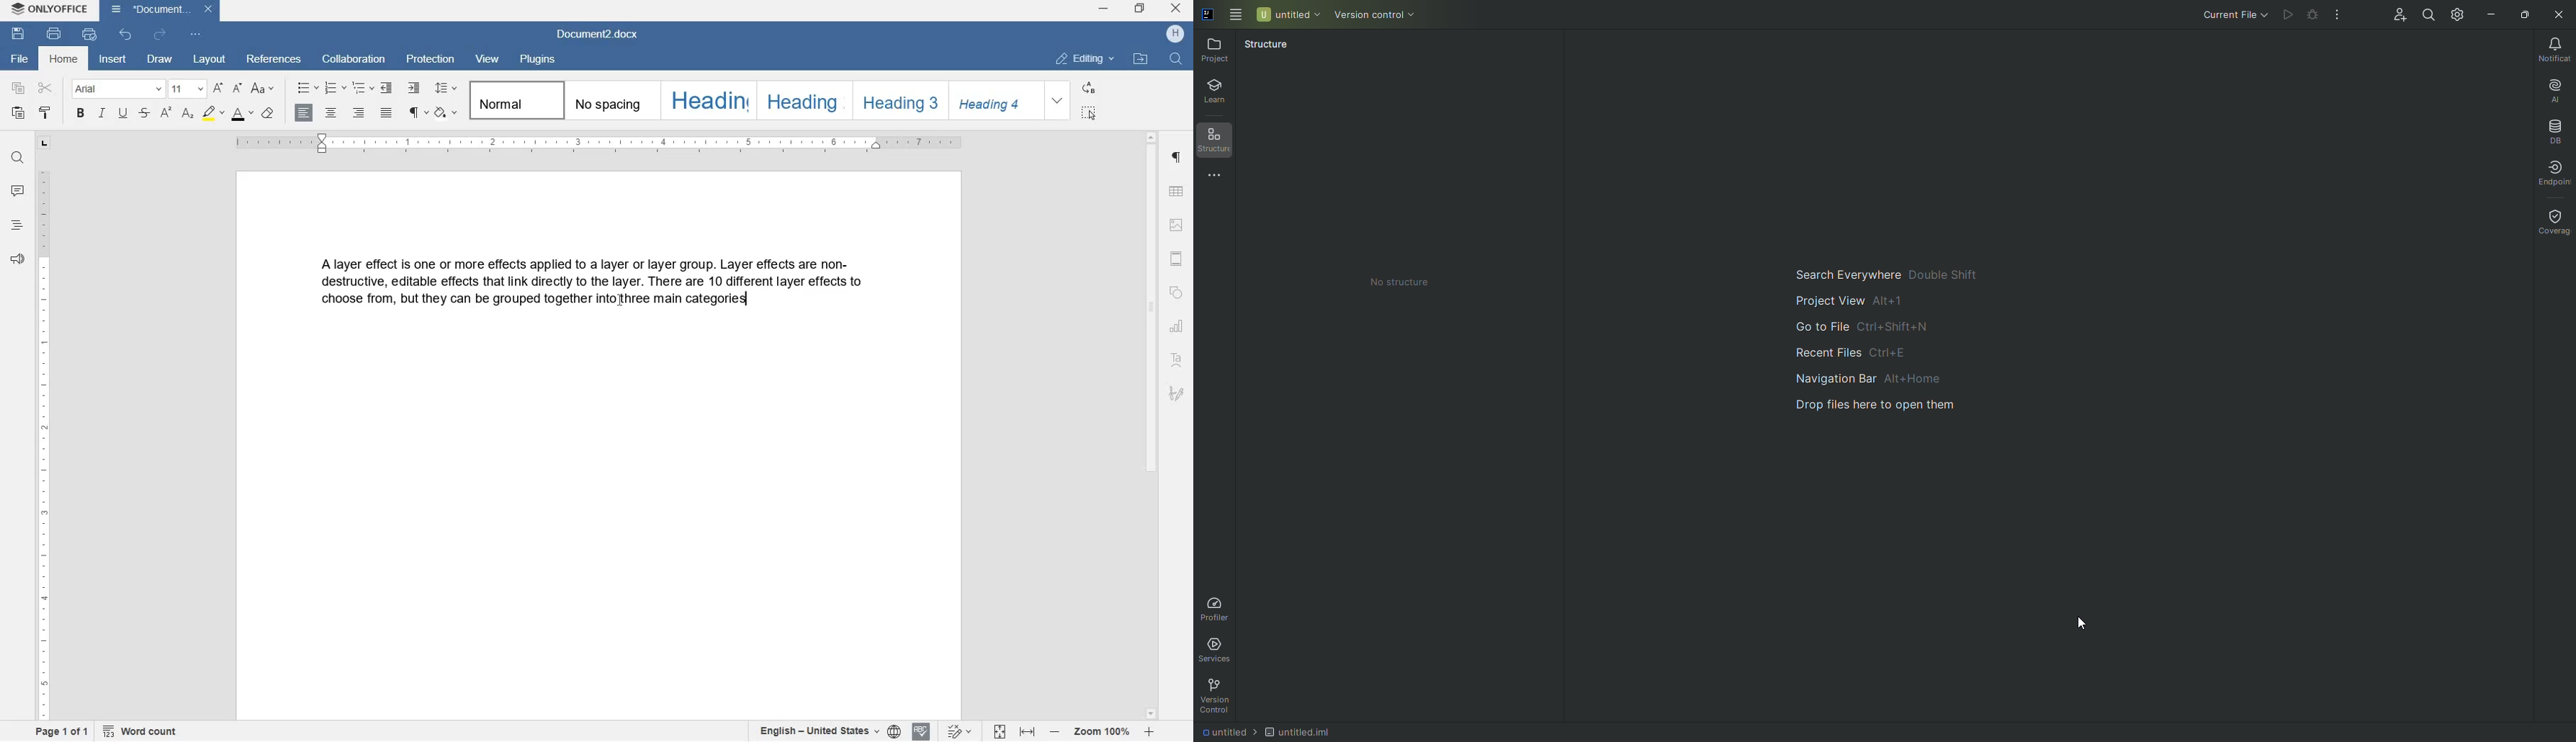 This screenshot has width=2576, height=756. What do you see at coordinates (1179, 192) in the screenshot?
I see `table ` at bounding box center [1179, 192].